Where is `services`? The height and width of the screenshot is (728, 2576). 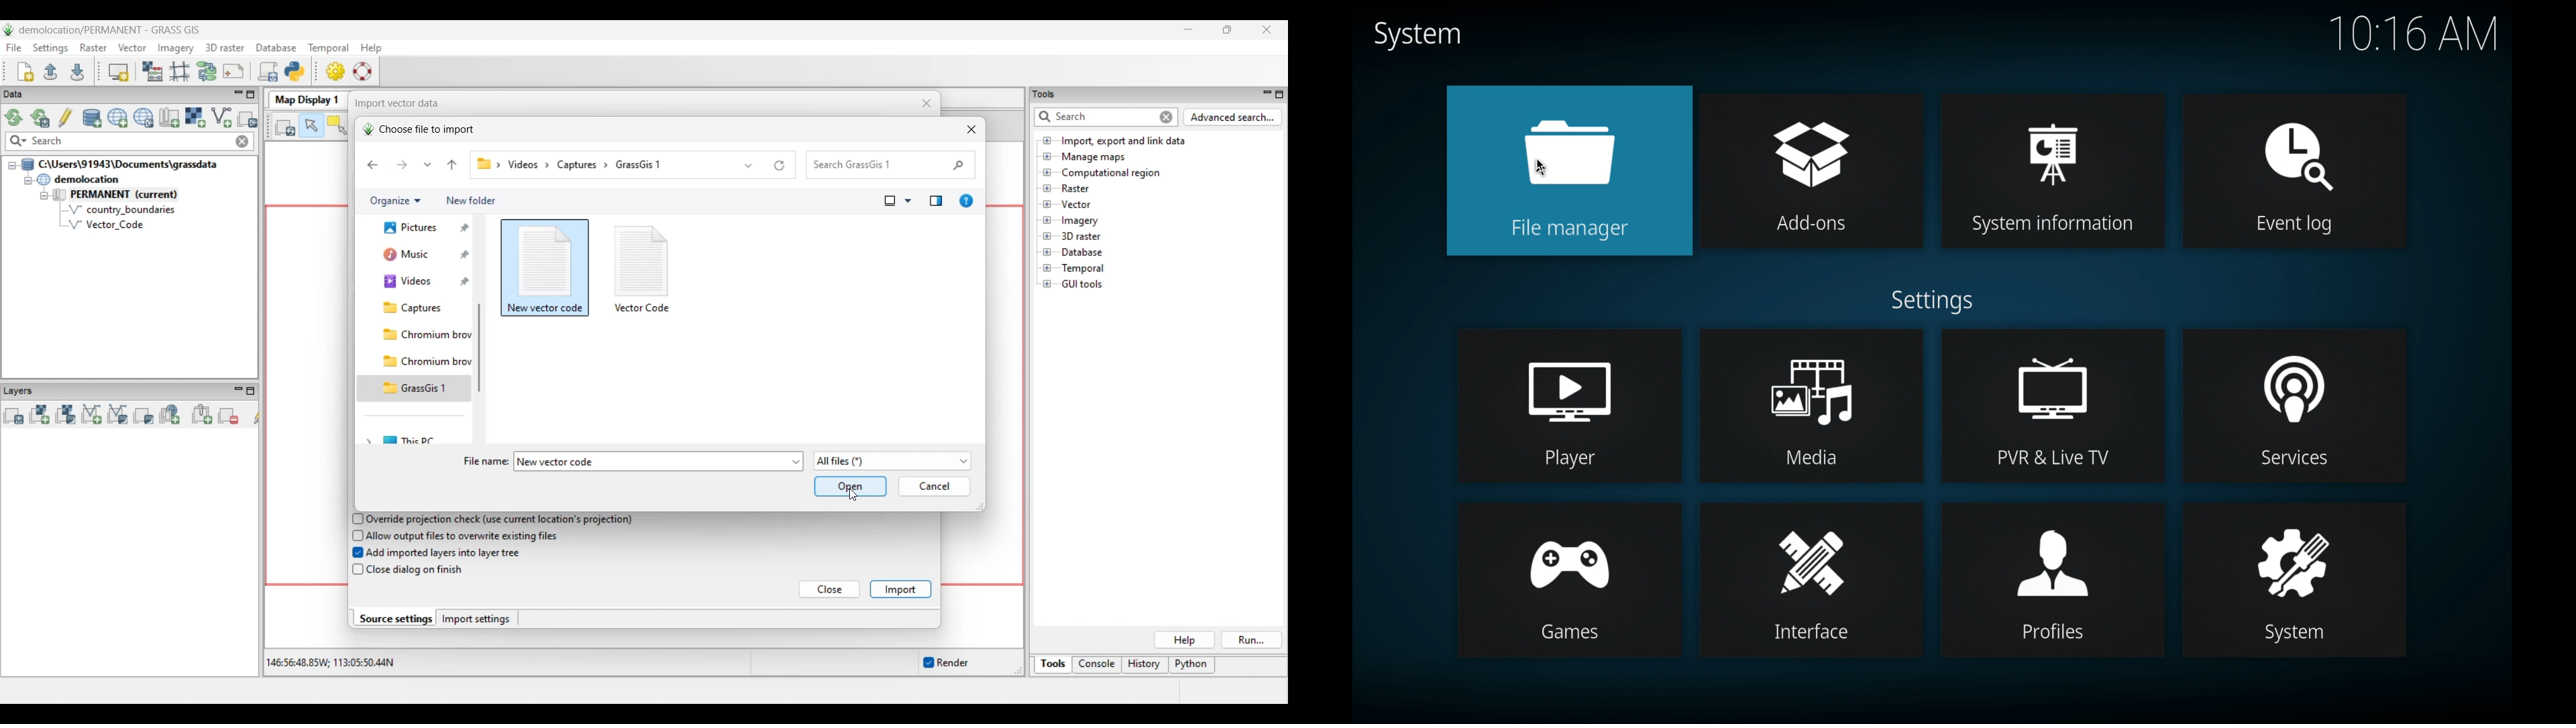
services is located at coordinates (2294, 404).